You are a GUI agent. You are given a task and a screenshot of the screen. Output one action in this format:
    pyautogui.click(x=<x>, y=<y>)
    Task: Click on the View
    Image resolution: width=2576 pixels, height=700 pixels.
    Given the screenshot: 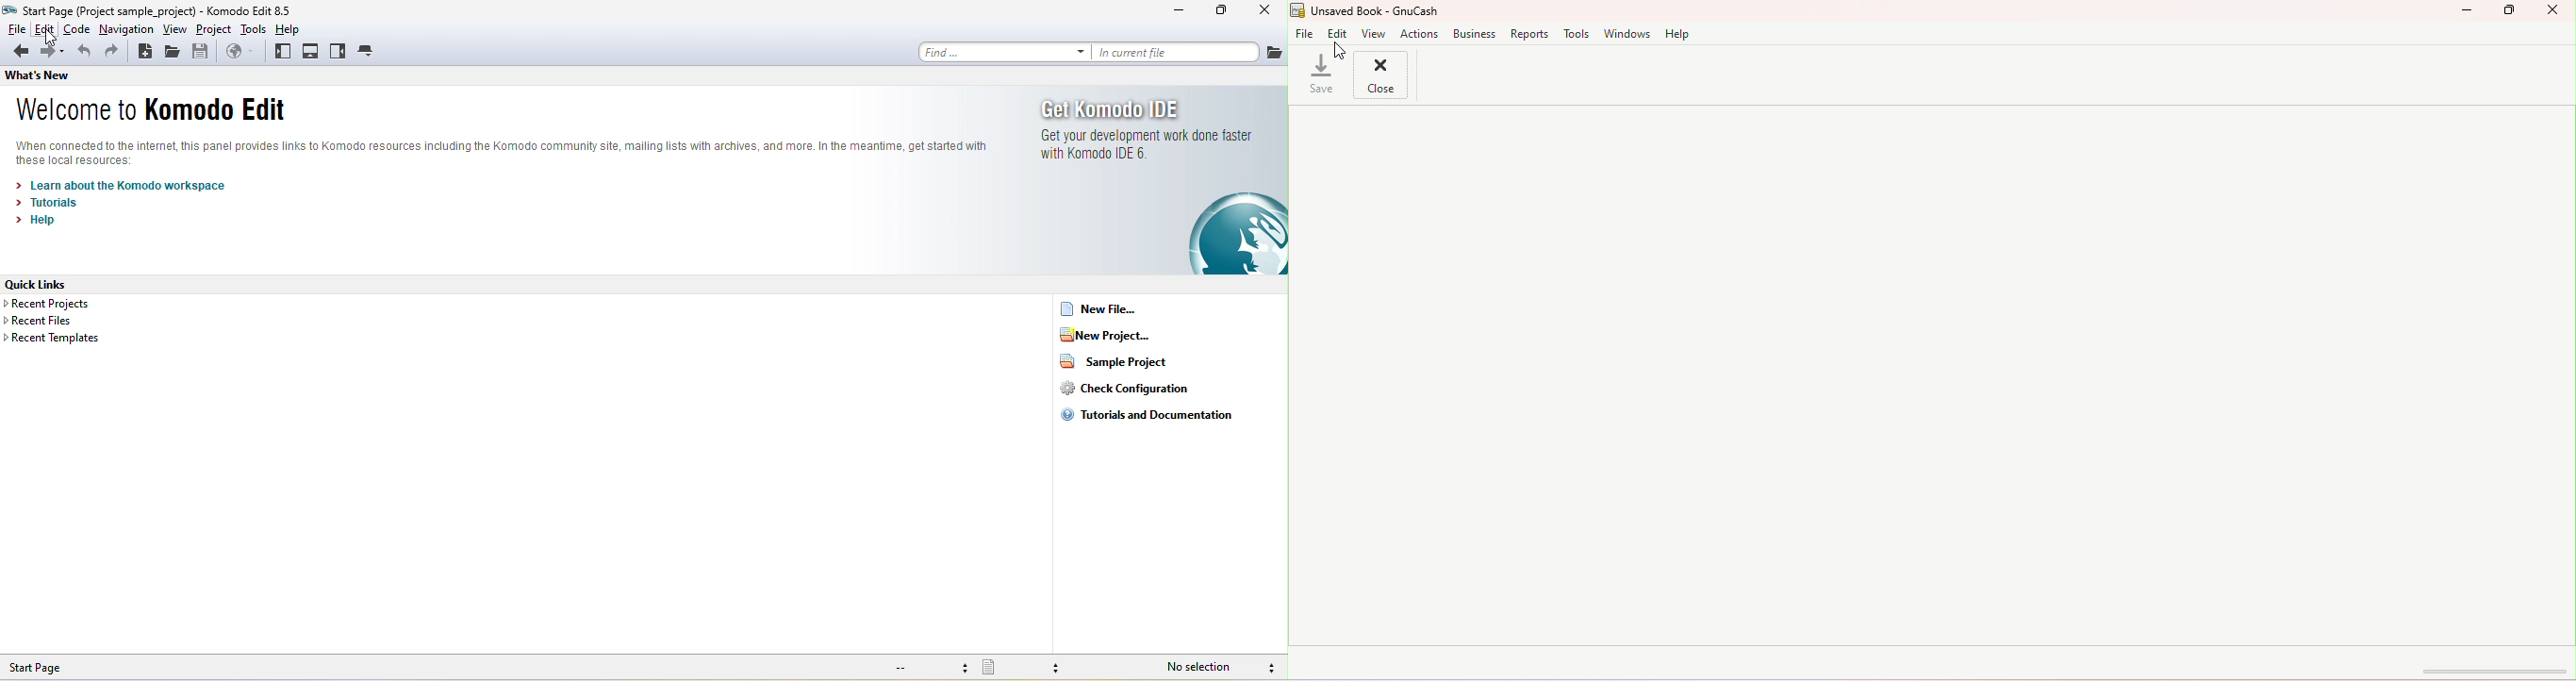 What is the action you would take?
    pyautogui.click(x=1372, y=35)
    